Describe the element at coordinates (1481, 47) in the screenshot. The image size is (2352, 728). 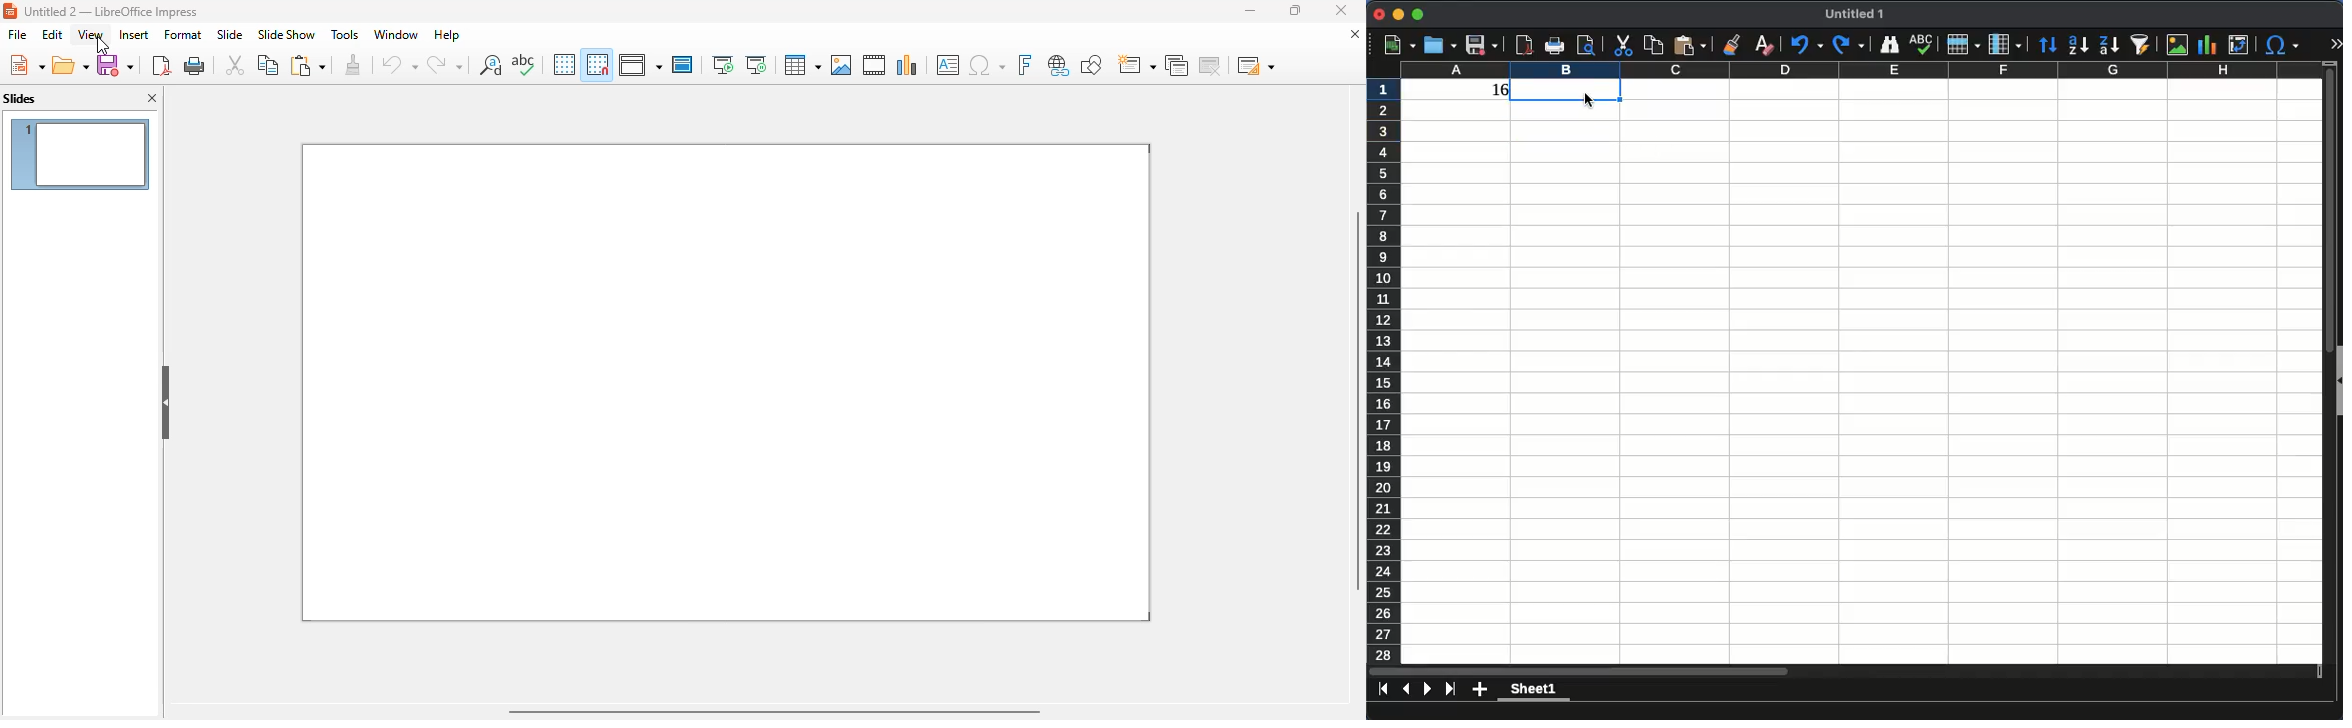
I see `save` at that location.